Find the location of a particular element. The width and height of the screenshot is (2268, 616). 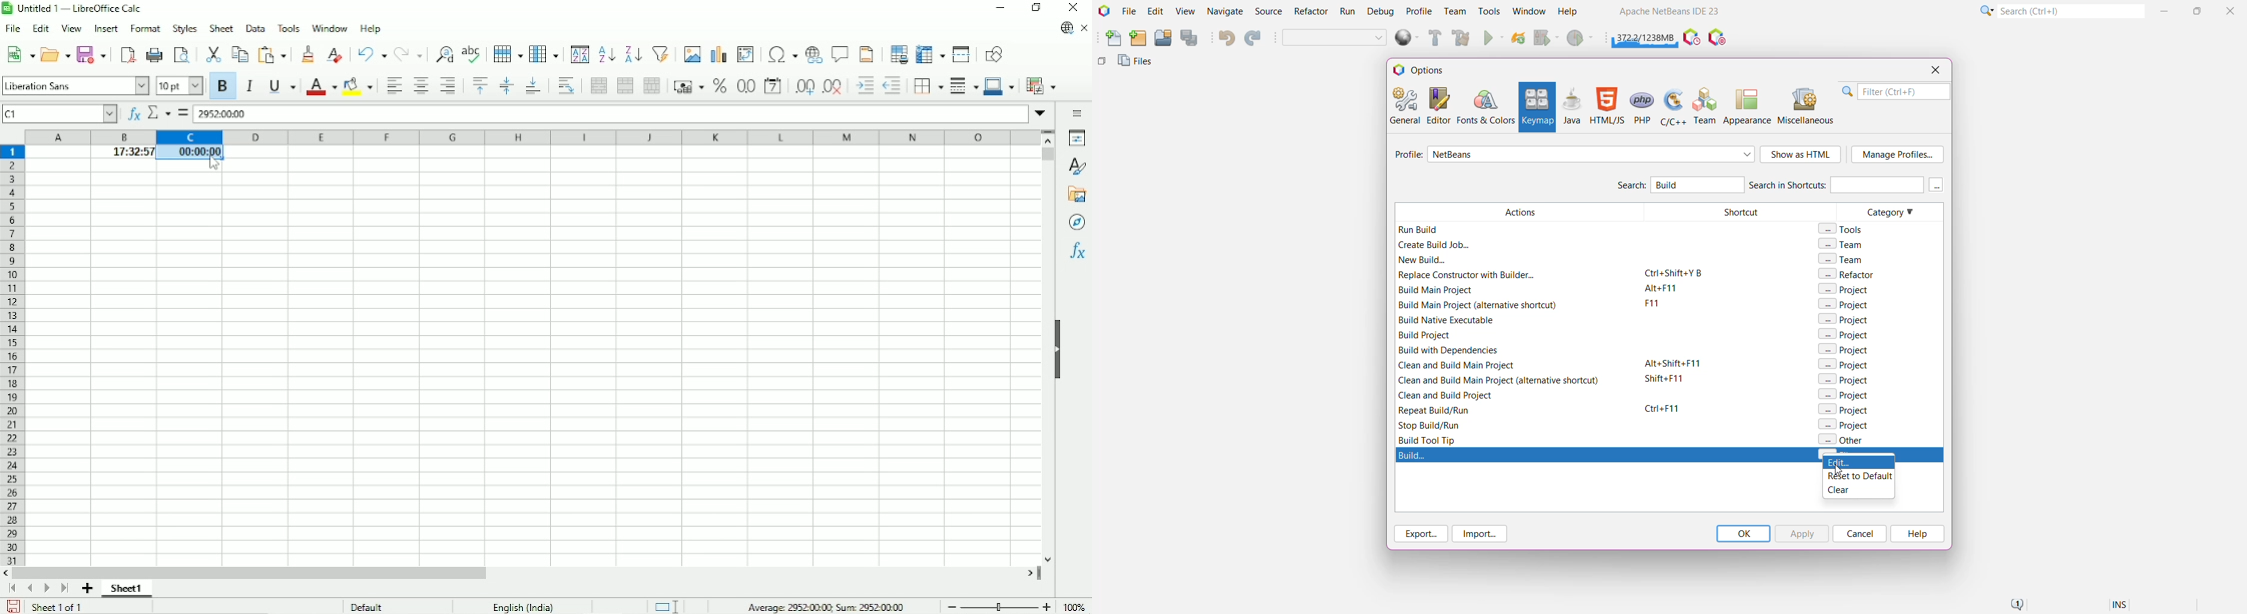

Search is located at coordinates (1631, 187).